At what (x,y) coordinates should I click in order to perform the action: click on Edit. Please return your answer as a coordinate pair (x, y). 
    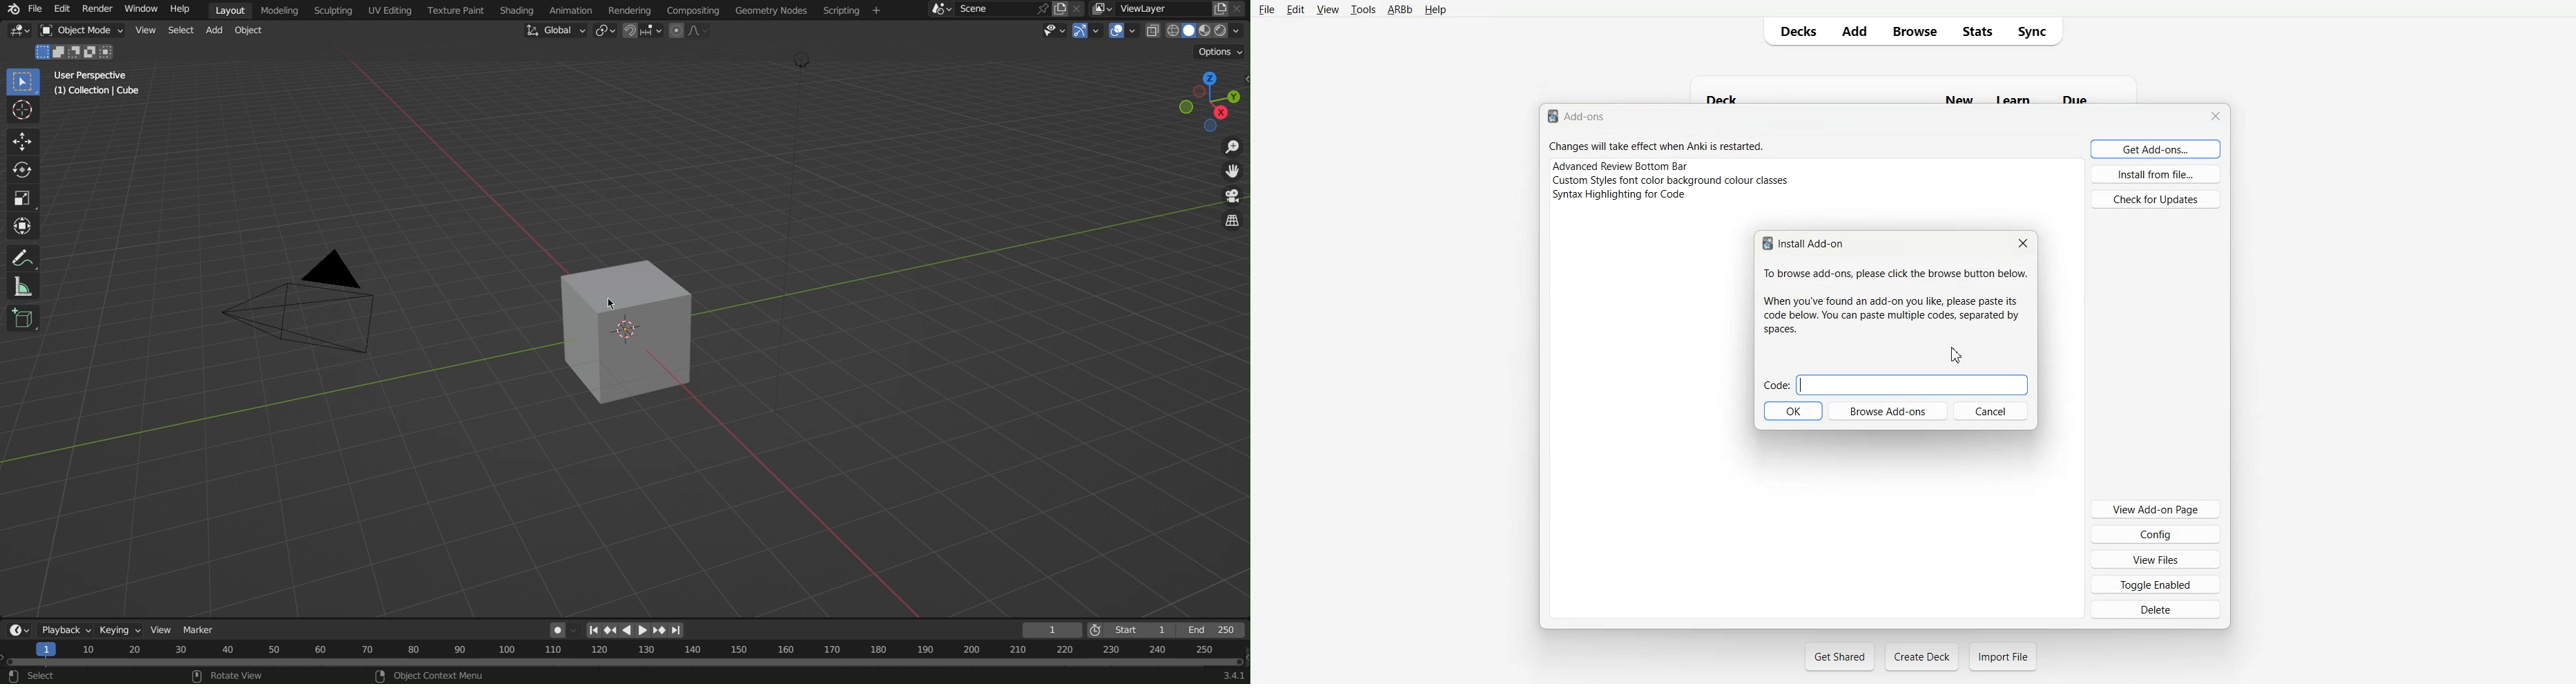
    Looking at the image, I should click on (63, 8).